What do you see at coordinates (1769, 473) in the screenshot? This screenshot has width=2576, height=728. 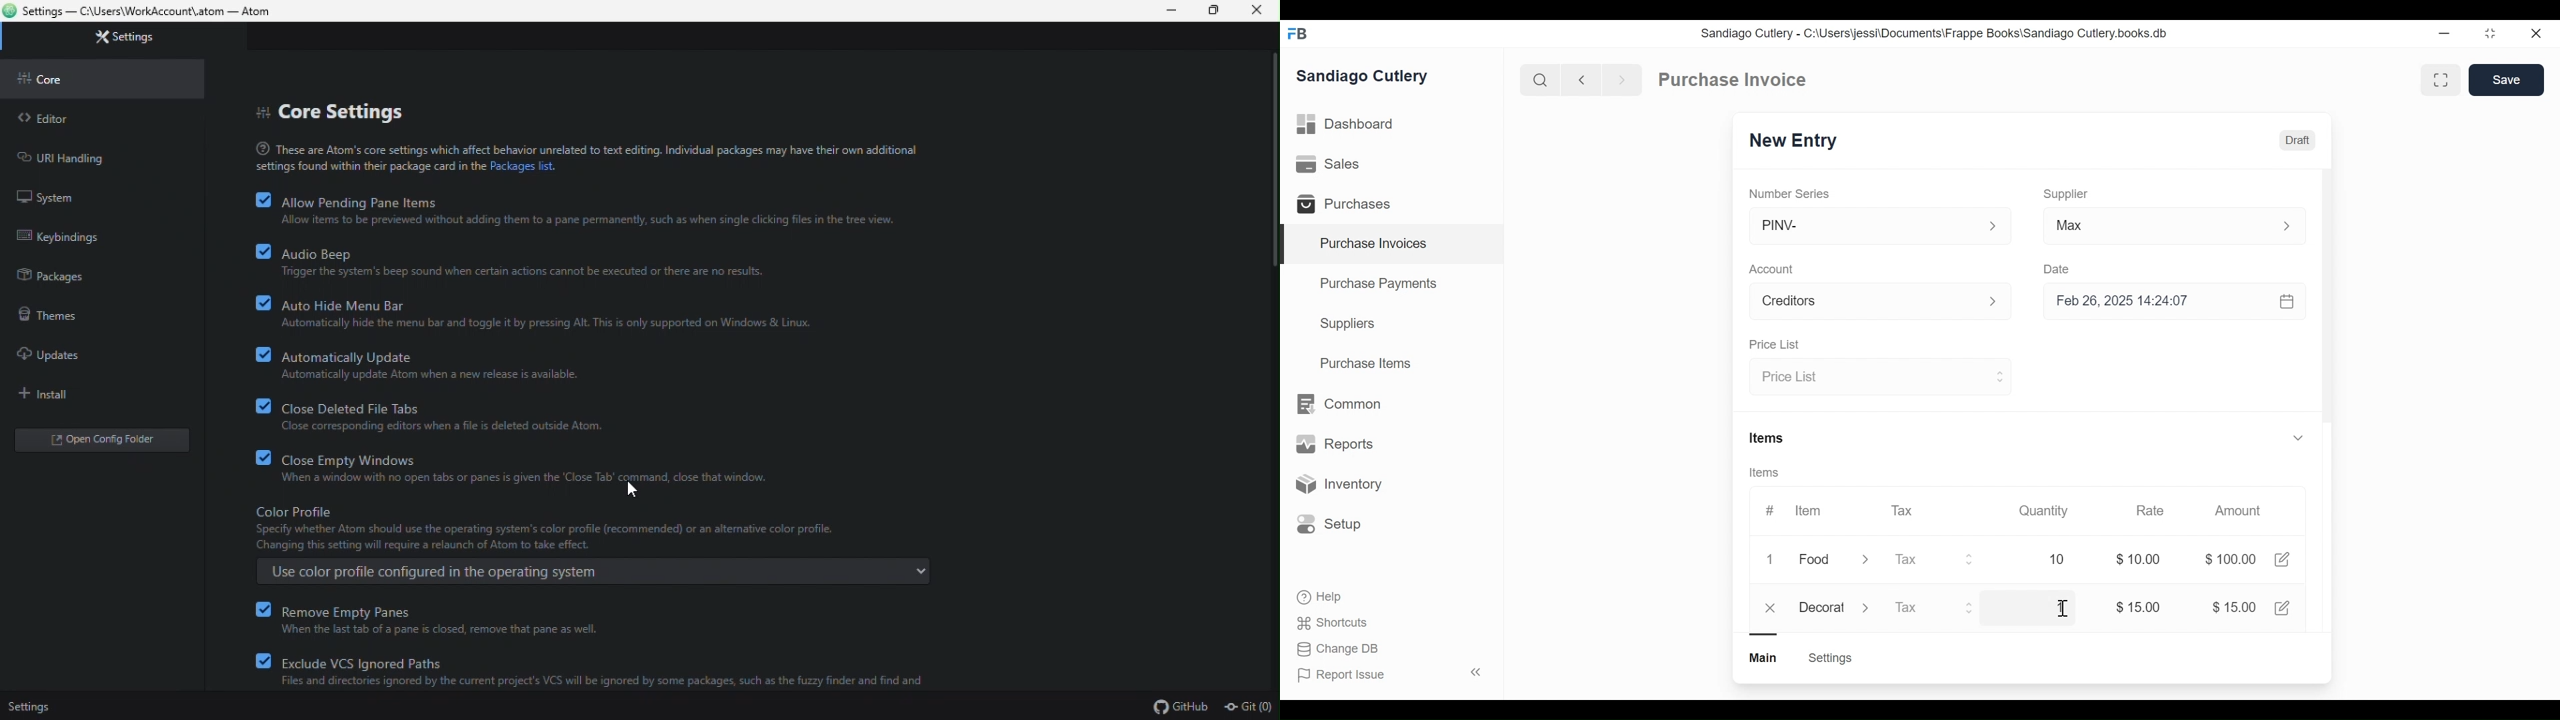 I see `Items` at bounding box center [1769, 473].